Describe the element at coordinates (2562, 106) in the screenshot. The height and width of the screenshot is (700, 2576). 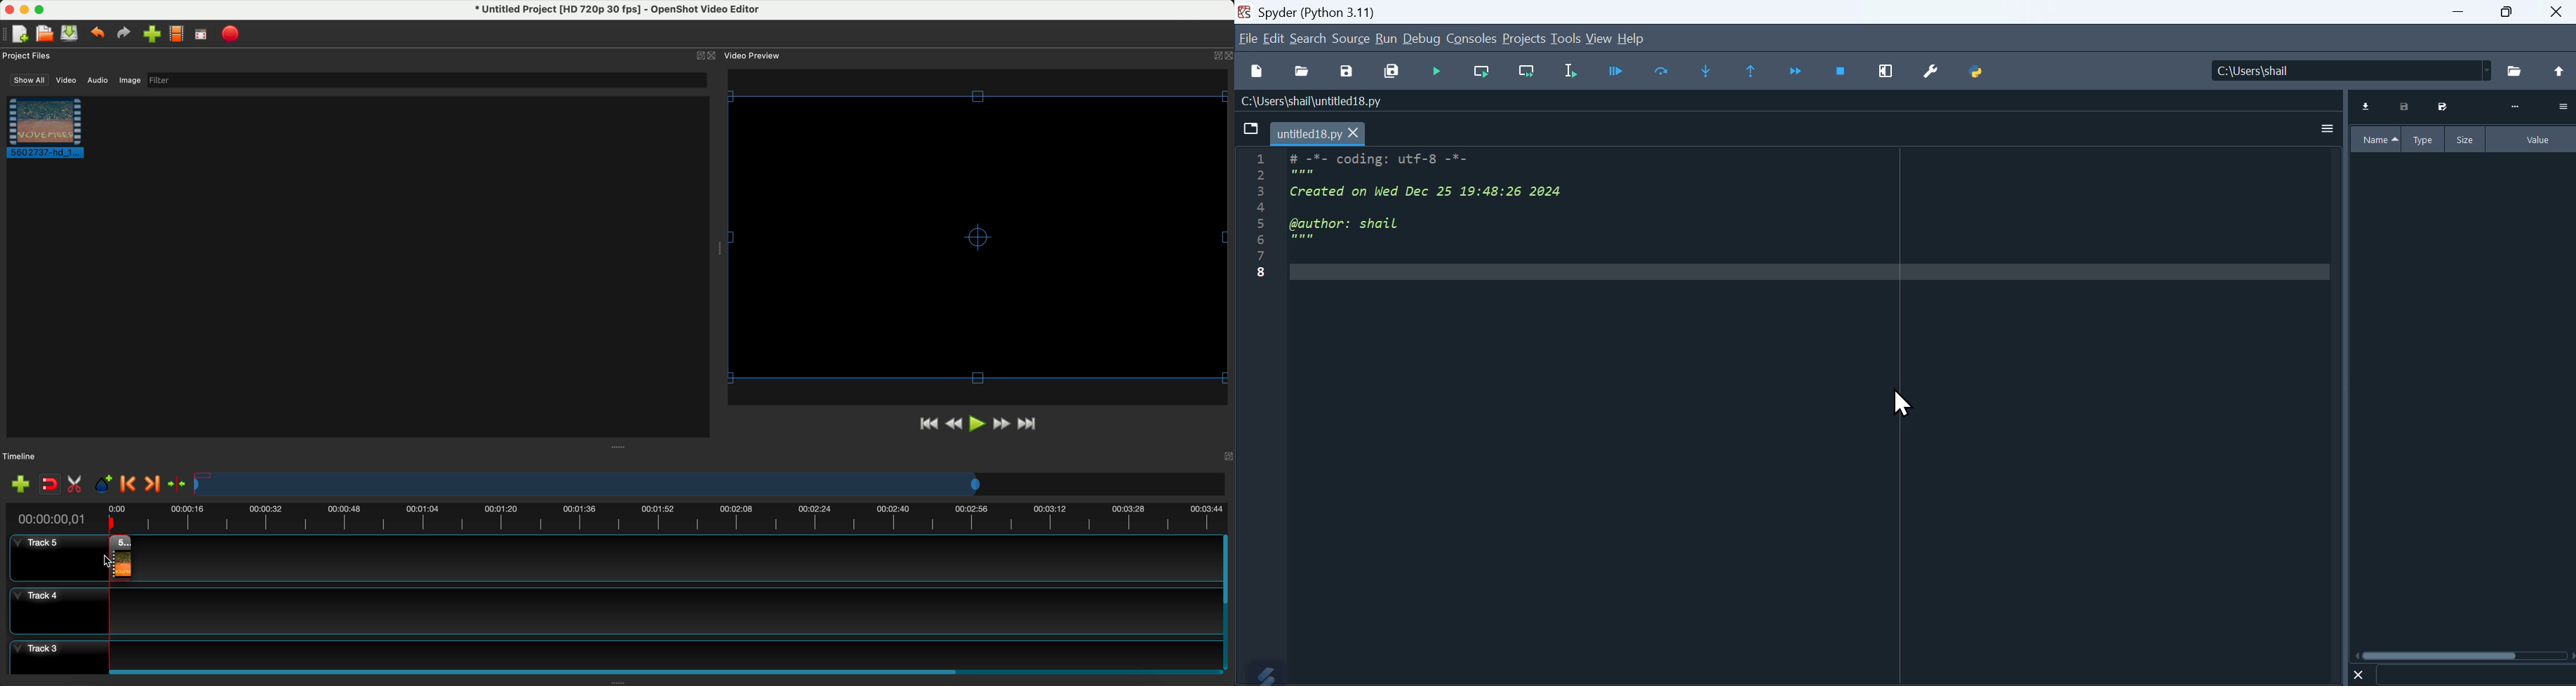
I see `Option` at that location.